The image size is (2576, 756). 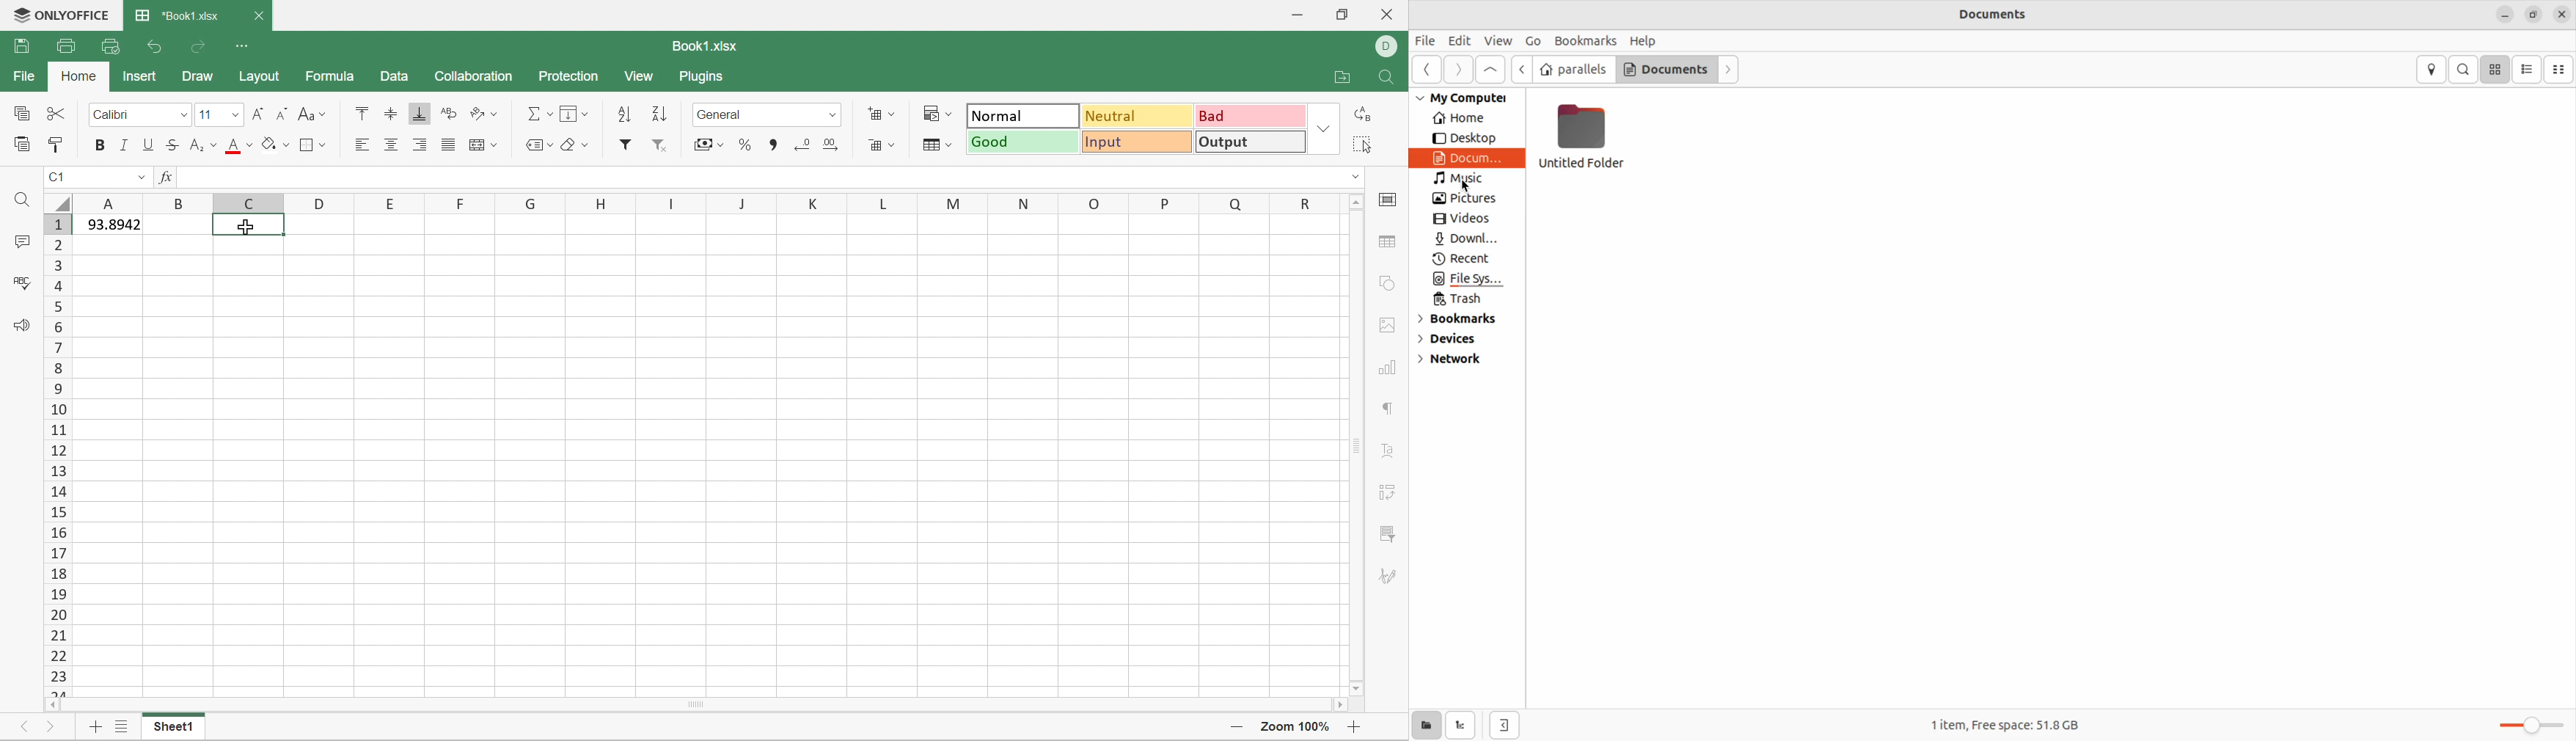 I want to click on Replace, so click(x=1362, y=115).